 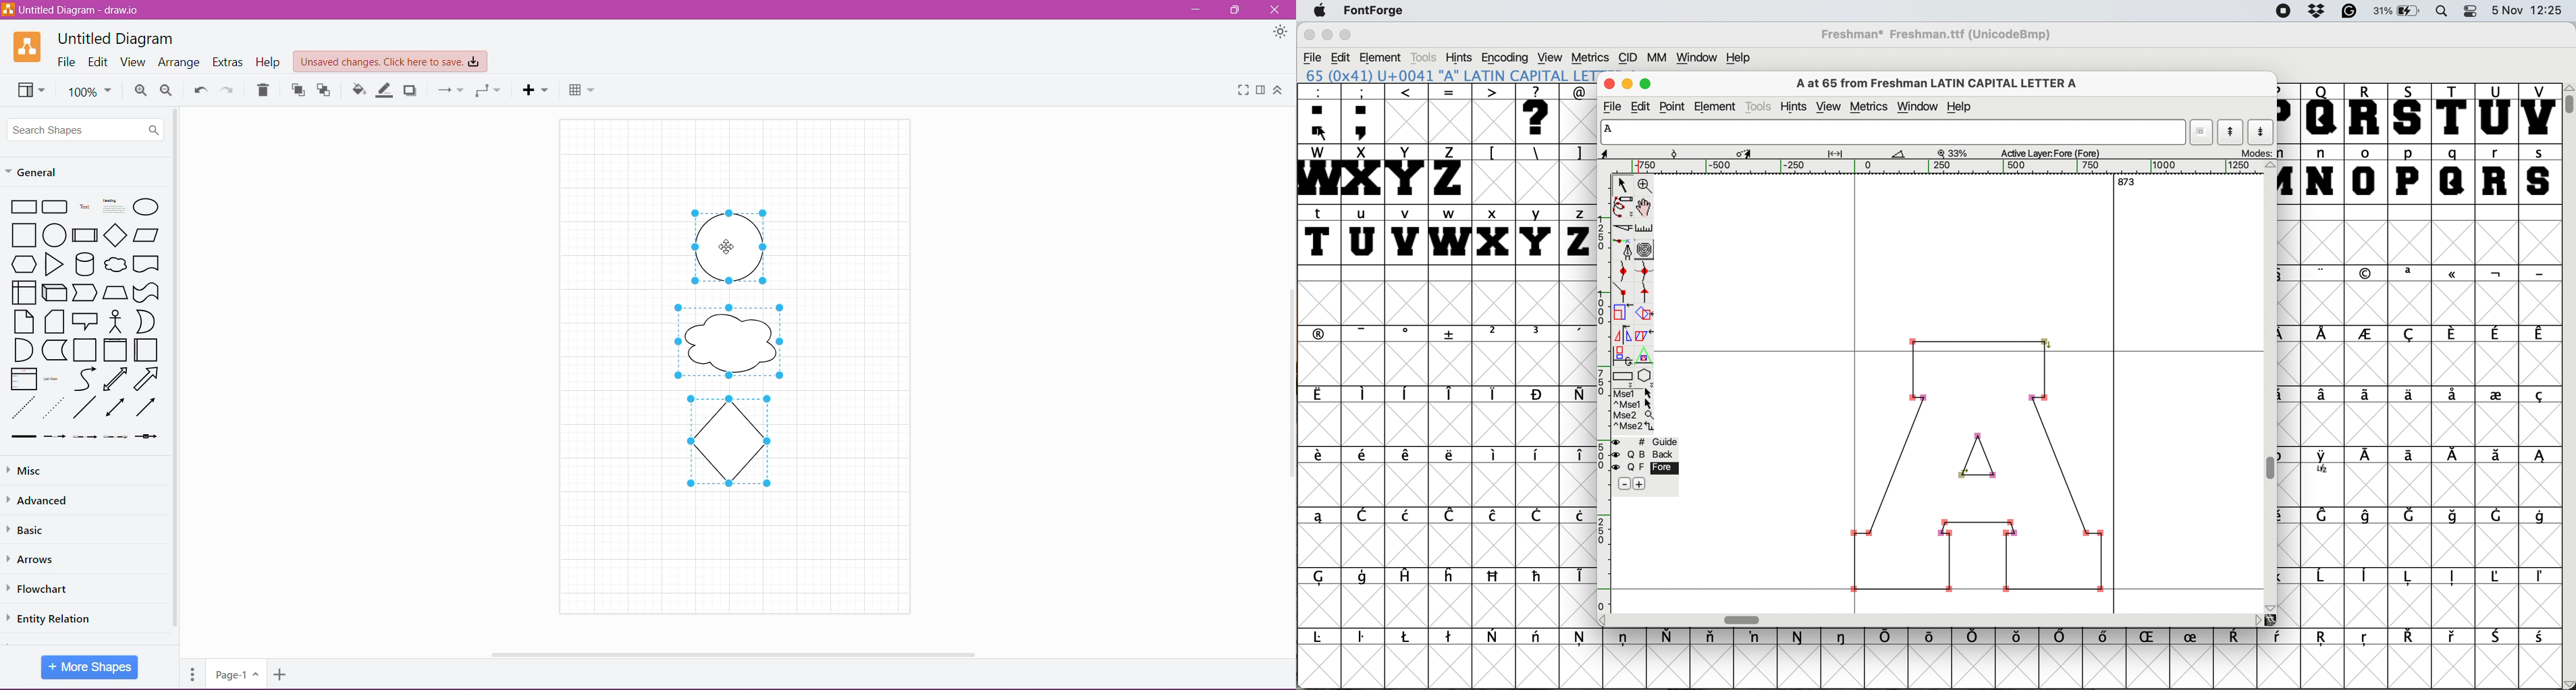 What do you see at coordinates (1755, 152) in the screenshot?
I see `glyph details` at bounding box center [1755, 152].